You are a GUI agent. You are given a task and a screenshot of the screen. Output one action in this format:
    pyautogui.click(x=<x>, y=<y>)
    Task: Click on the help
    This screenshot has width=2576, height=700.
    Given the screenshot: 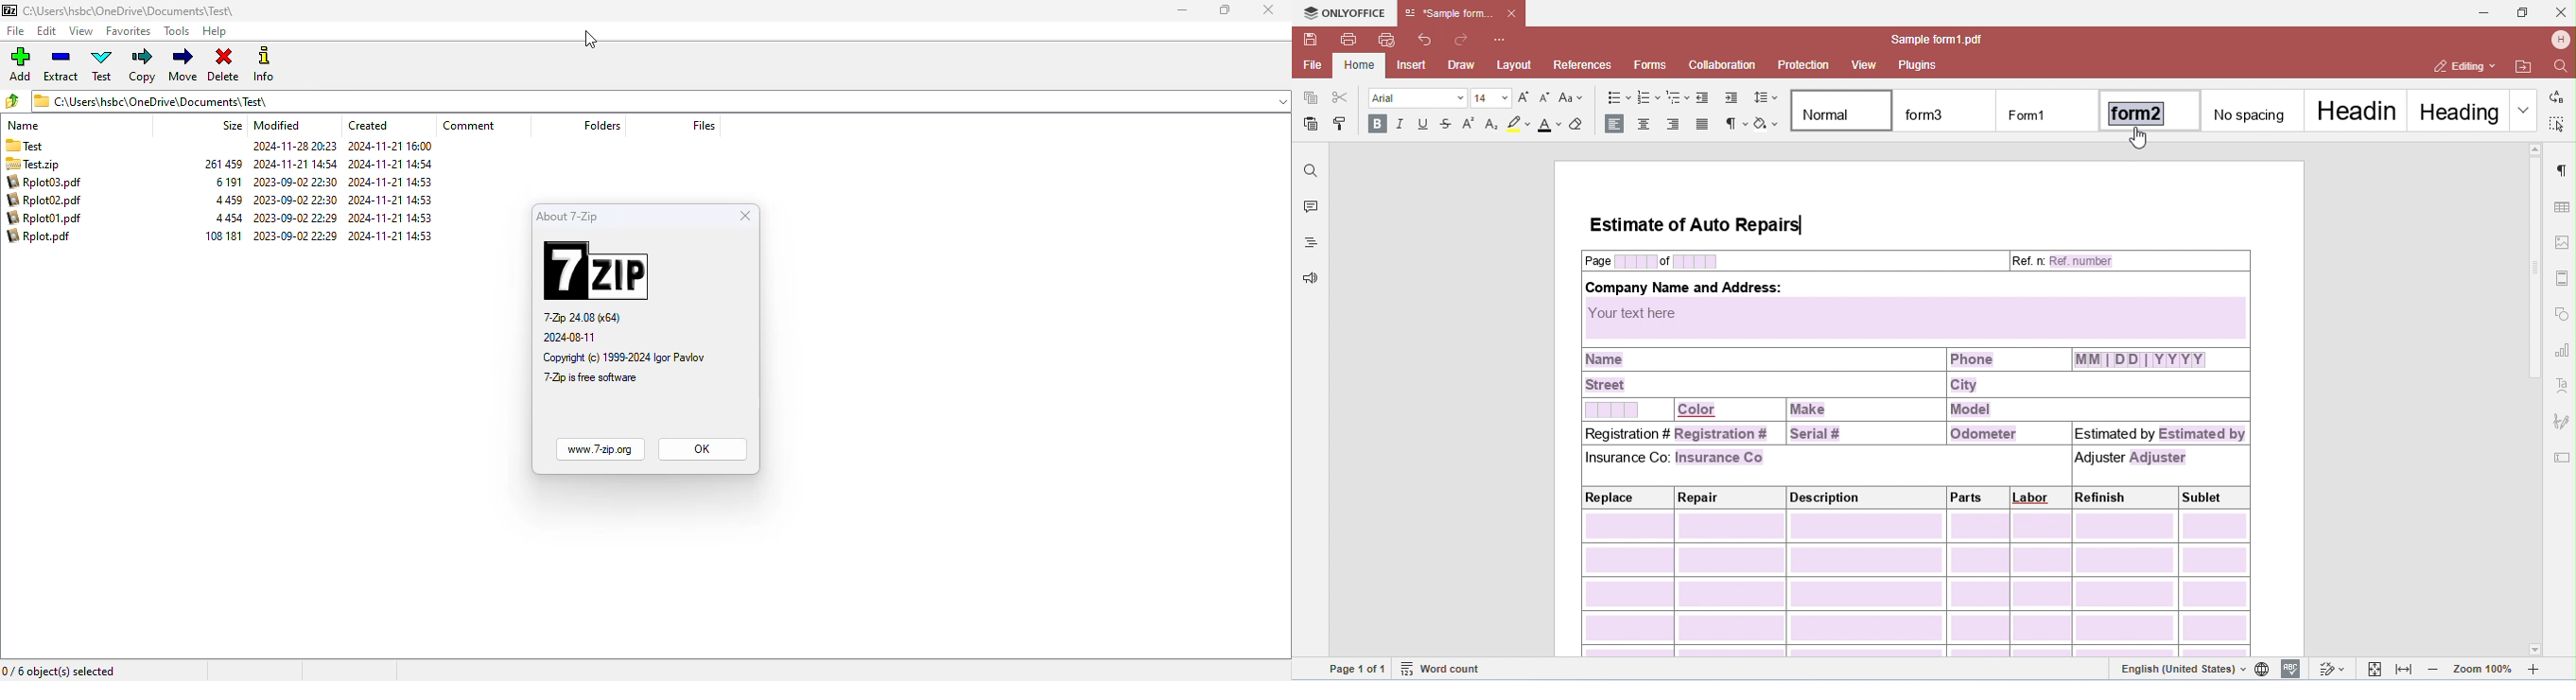 What is the action you would take?
    pyautogui.click(x=215, y=31)
    